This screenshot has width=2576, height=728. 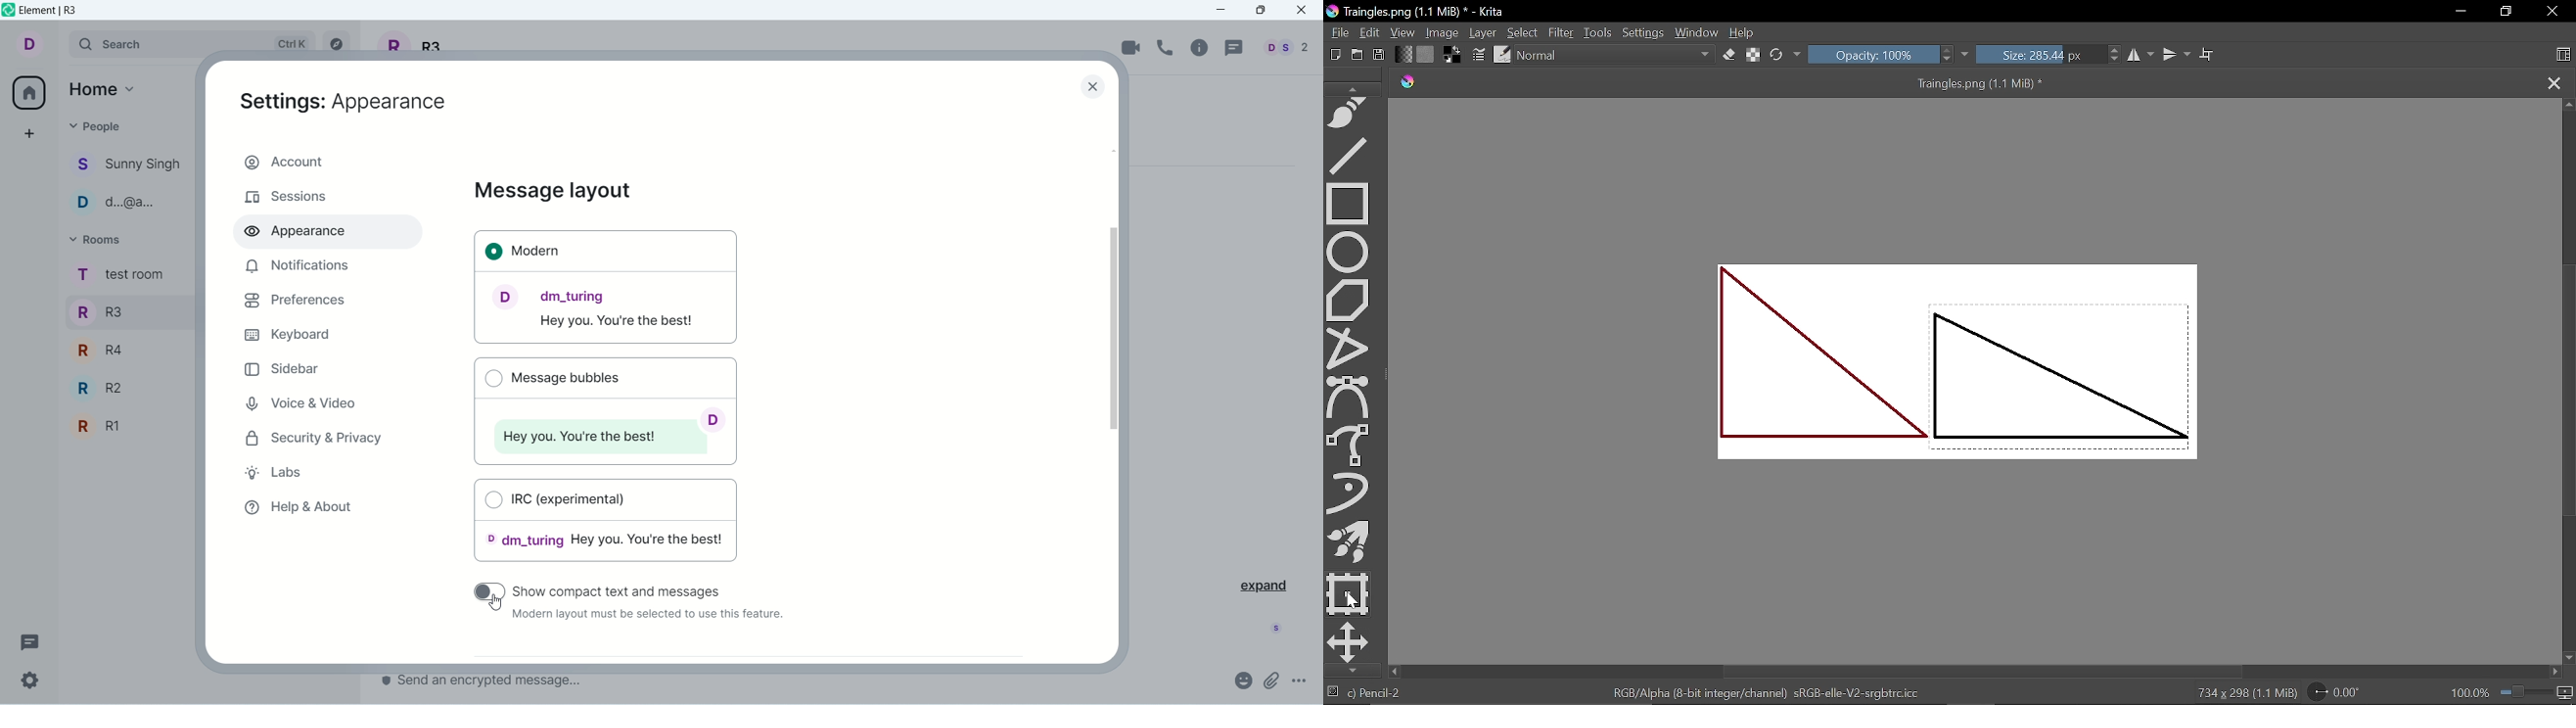 I want to click on Transform a selection or a layer, so click(x=1350, y=593).